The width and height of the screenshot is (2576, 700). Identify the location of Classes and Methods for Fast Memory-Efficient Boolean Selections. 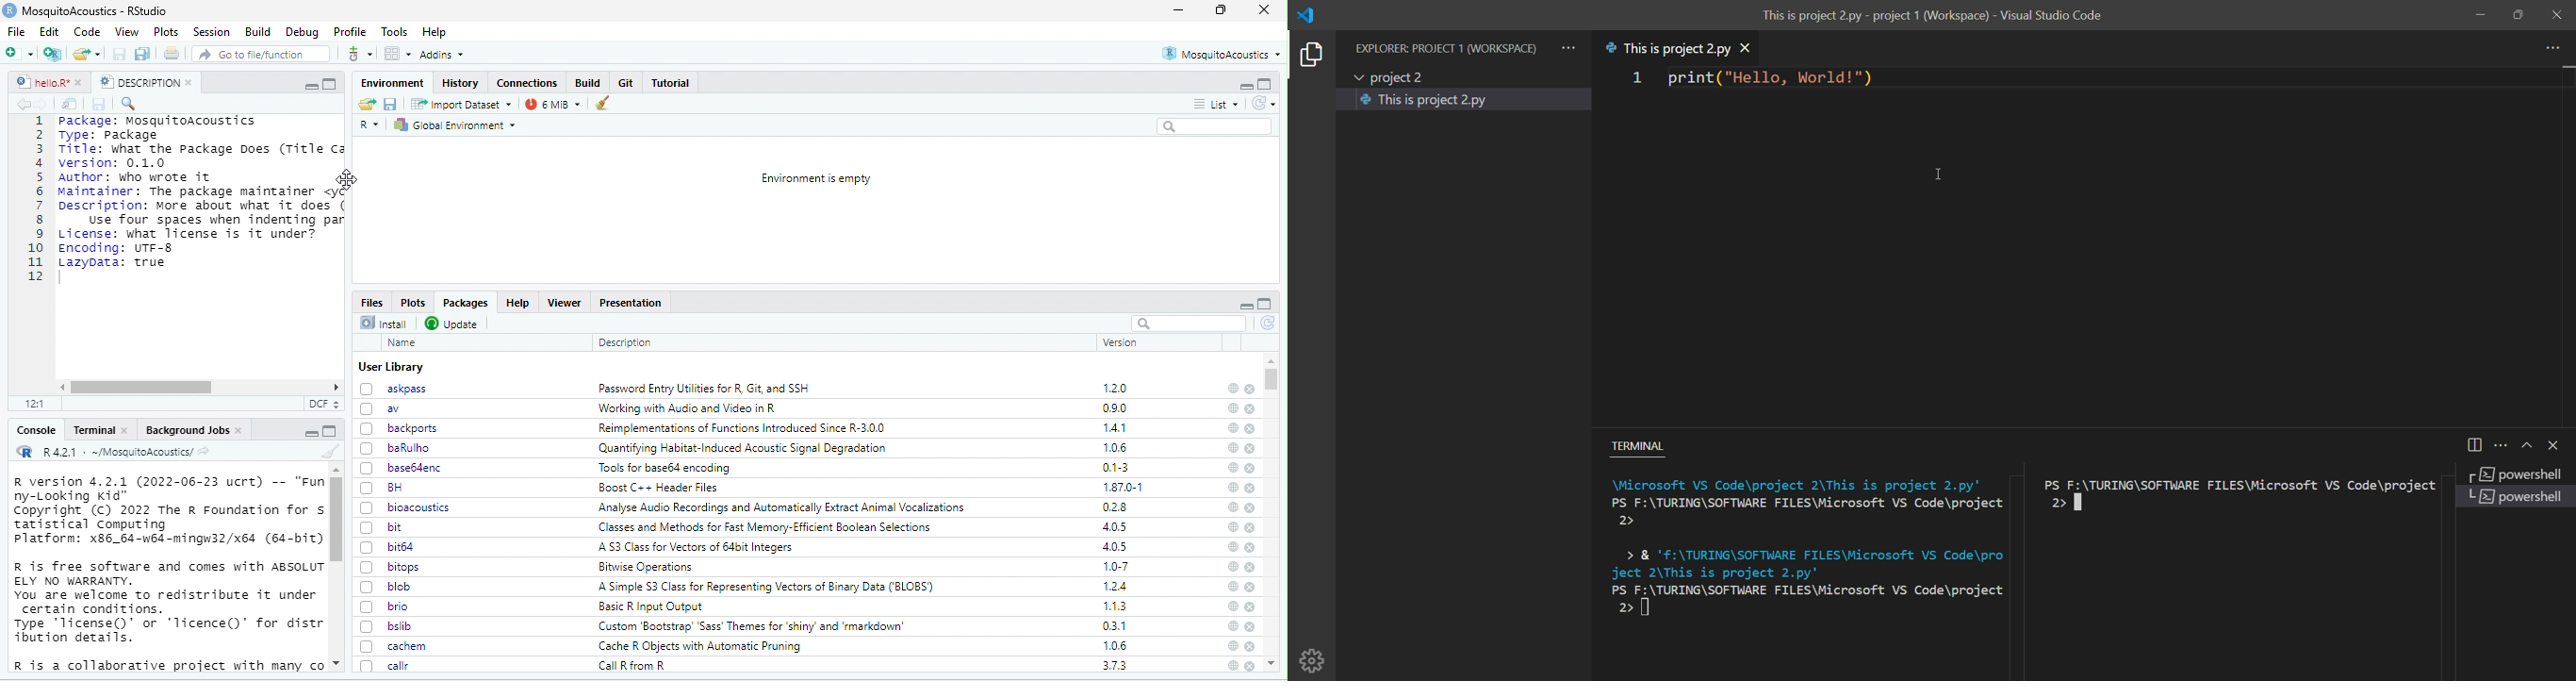
(763, 527).